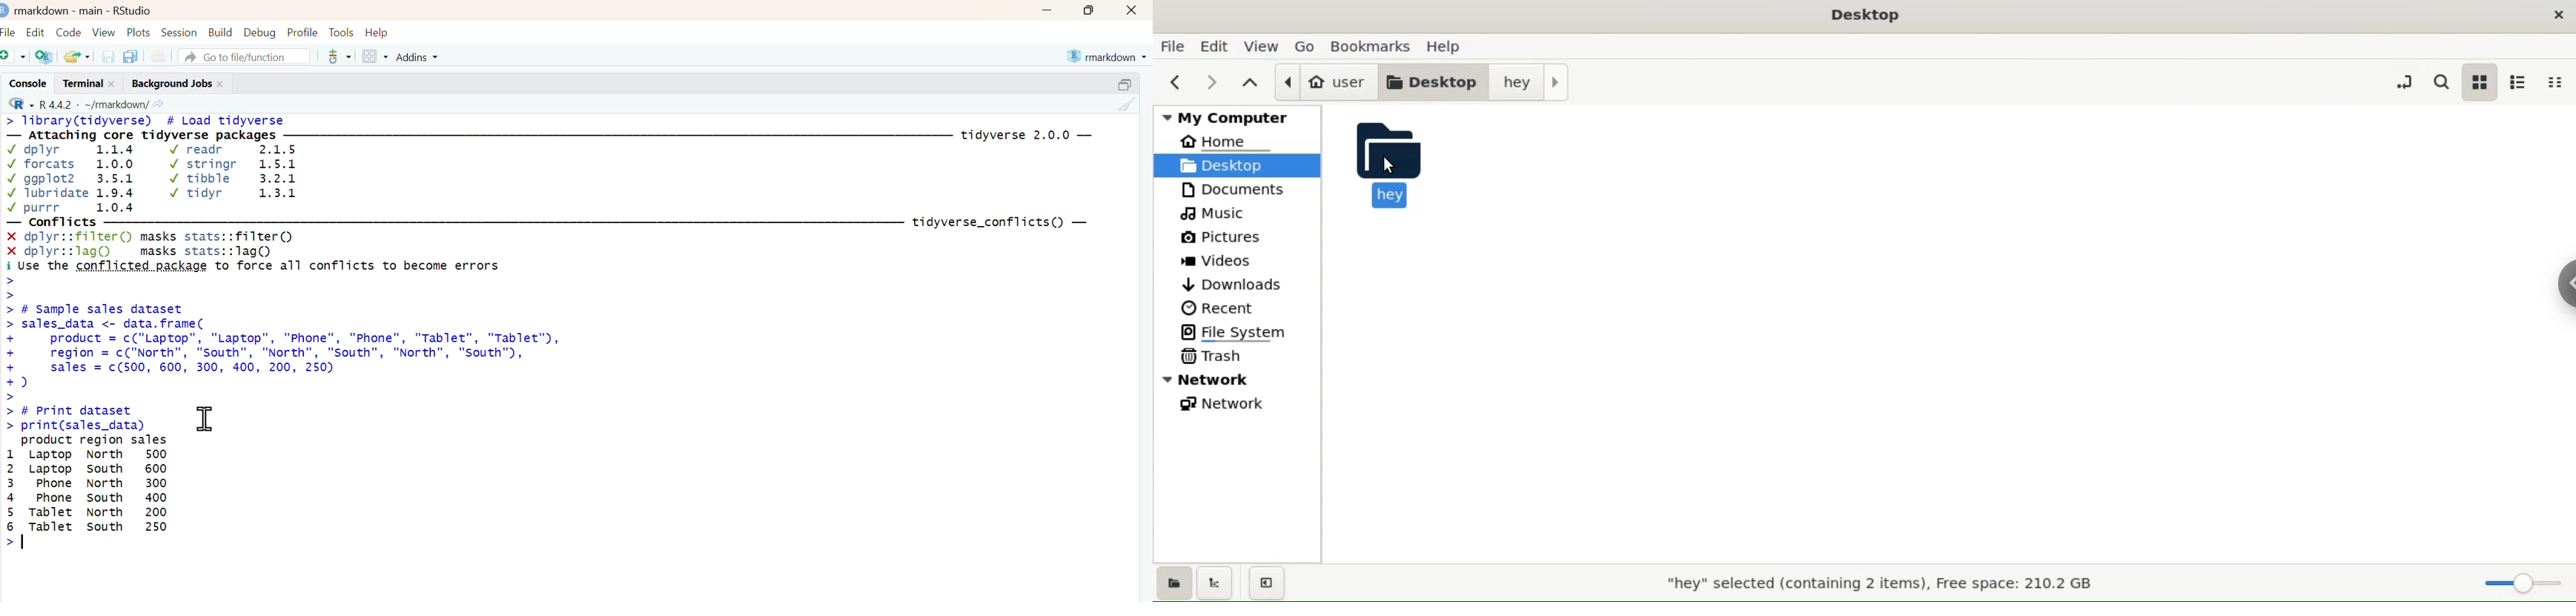 The width and height of the screenshot is (2576, 616). What do you see at coordinates (115, 83) in the screenshot?
I see `close` at bounding box center [115, 83].